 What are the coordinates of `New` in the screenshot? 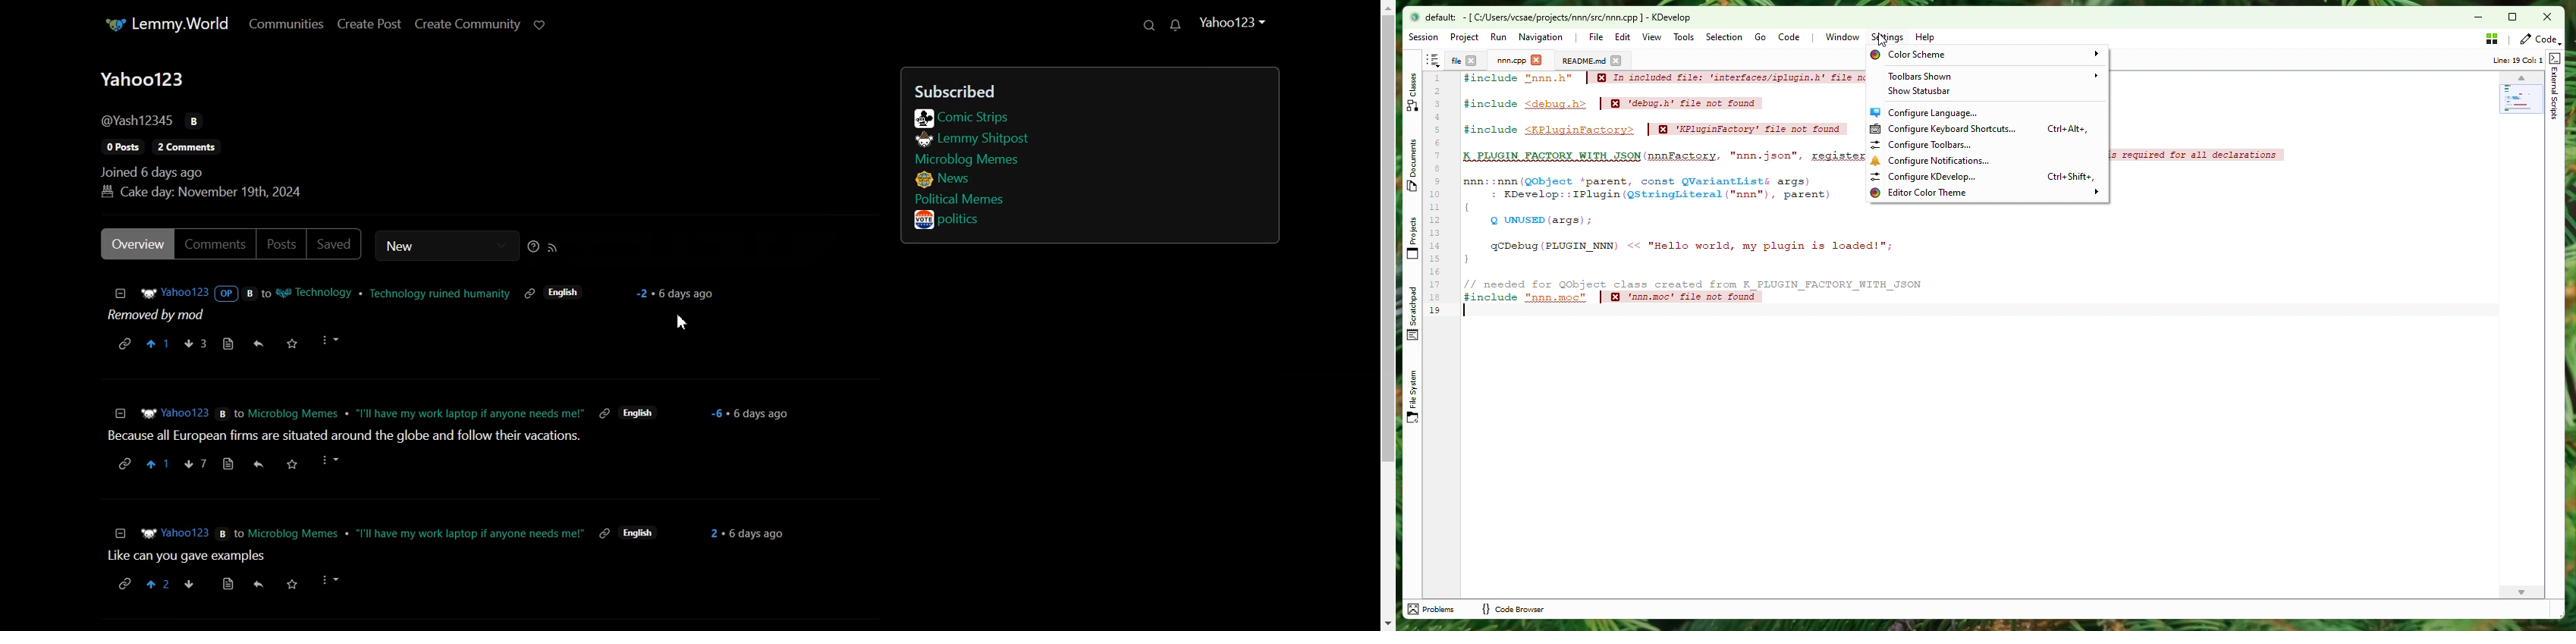 It's located at (446, 246).